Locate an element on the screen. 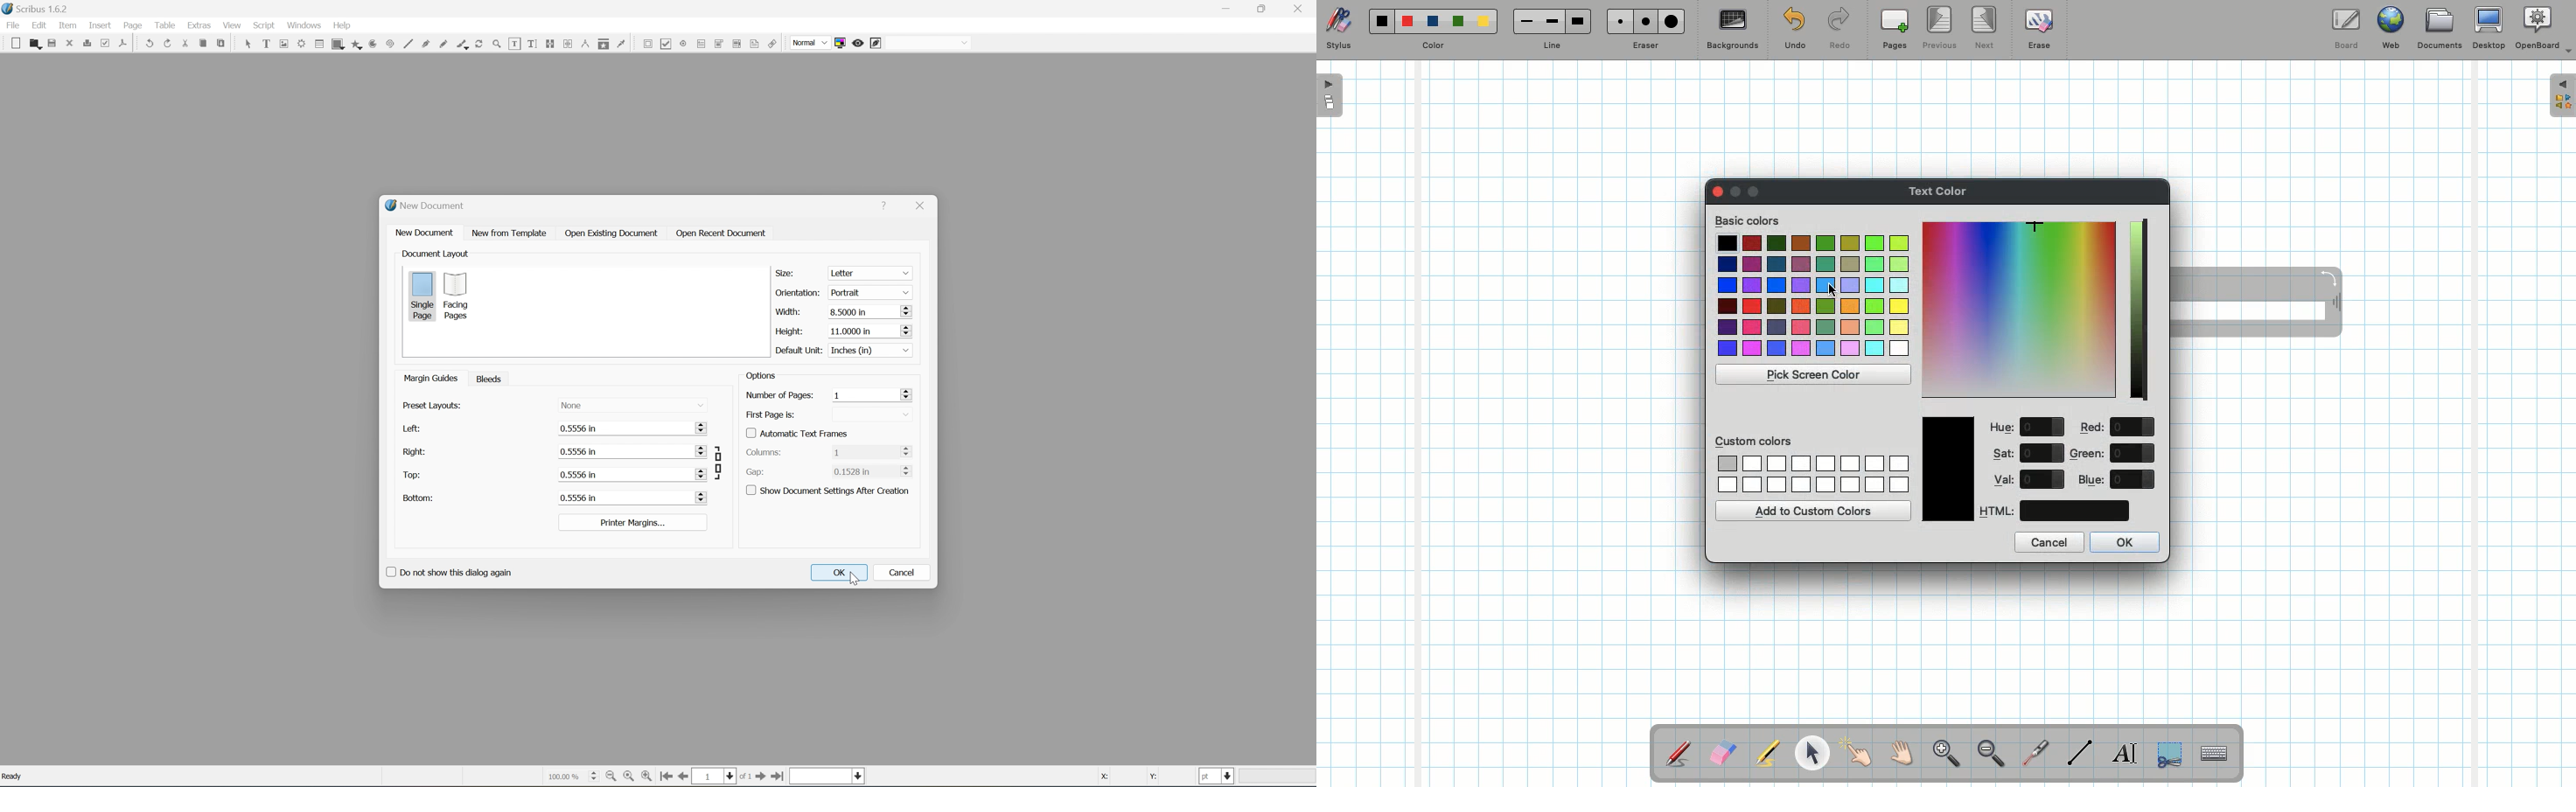 This screenshot has height=812, width=2576. extras is located at coordinates (199, 26).